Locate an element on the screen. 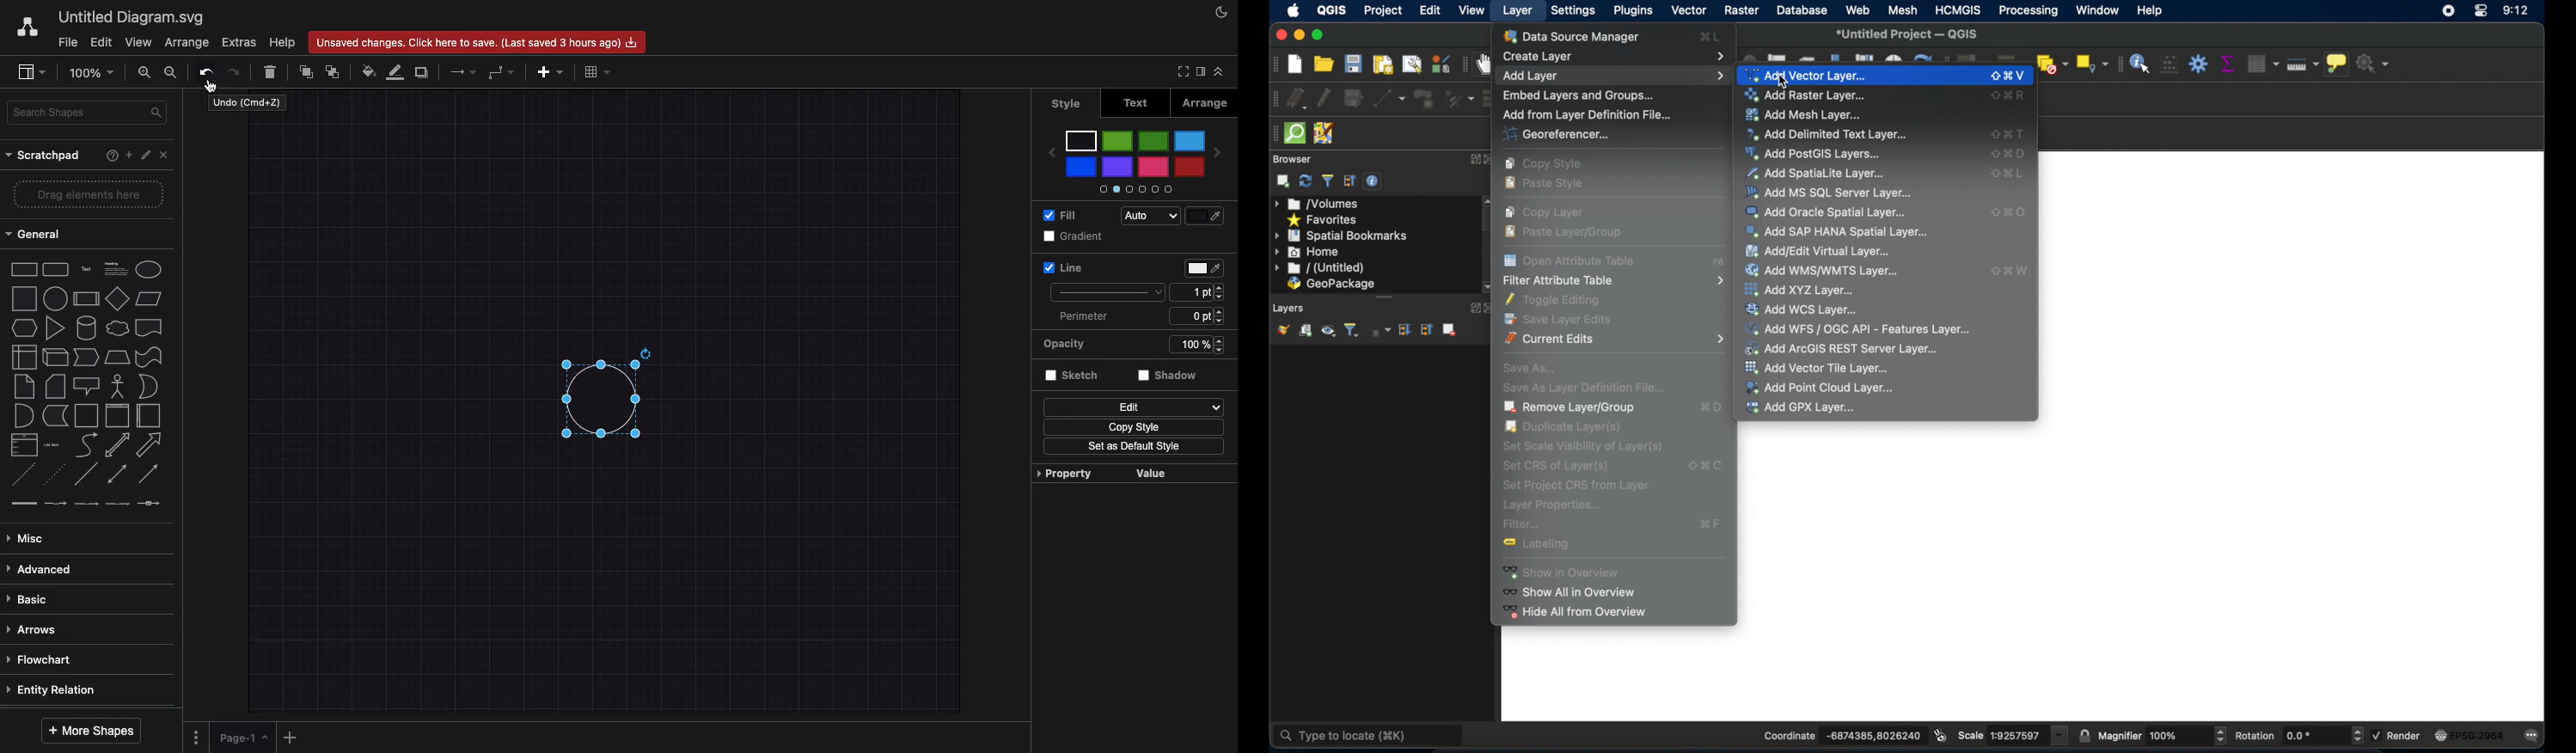 The image size is (2576, 756). home is located at coordinates (1308, 252).